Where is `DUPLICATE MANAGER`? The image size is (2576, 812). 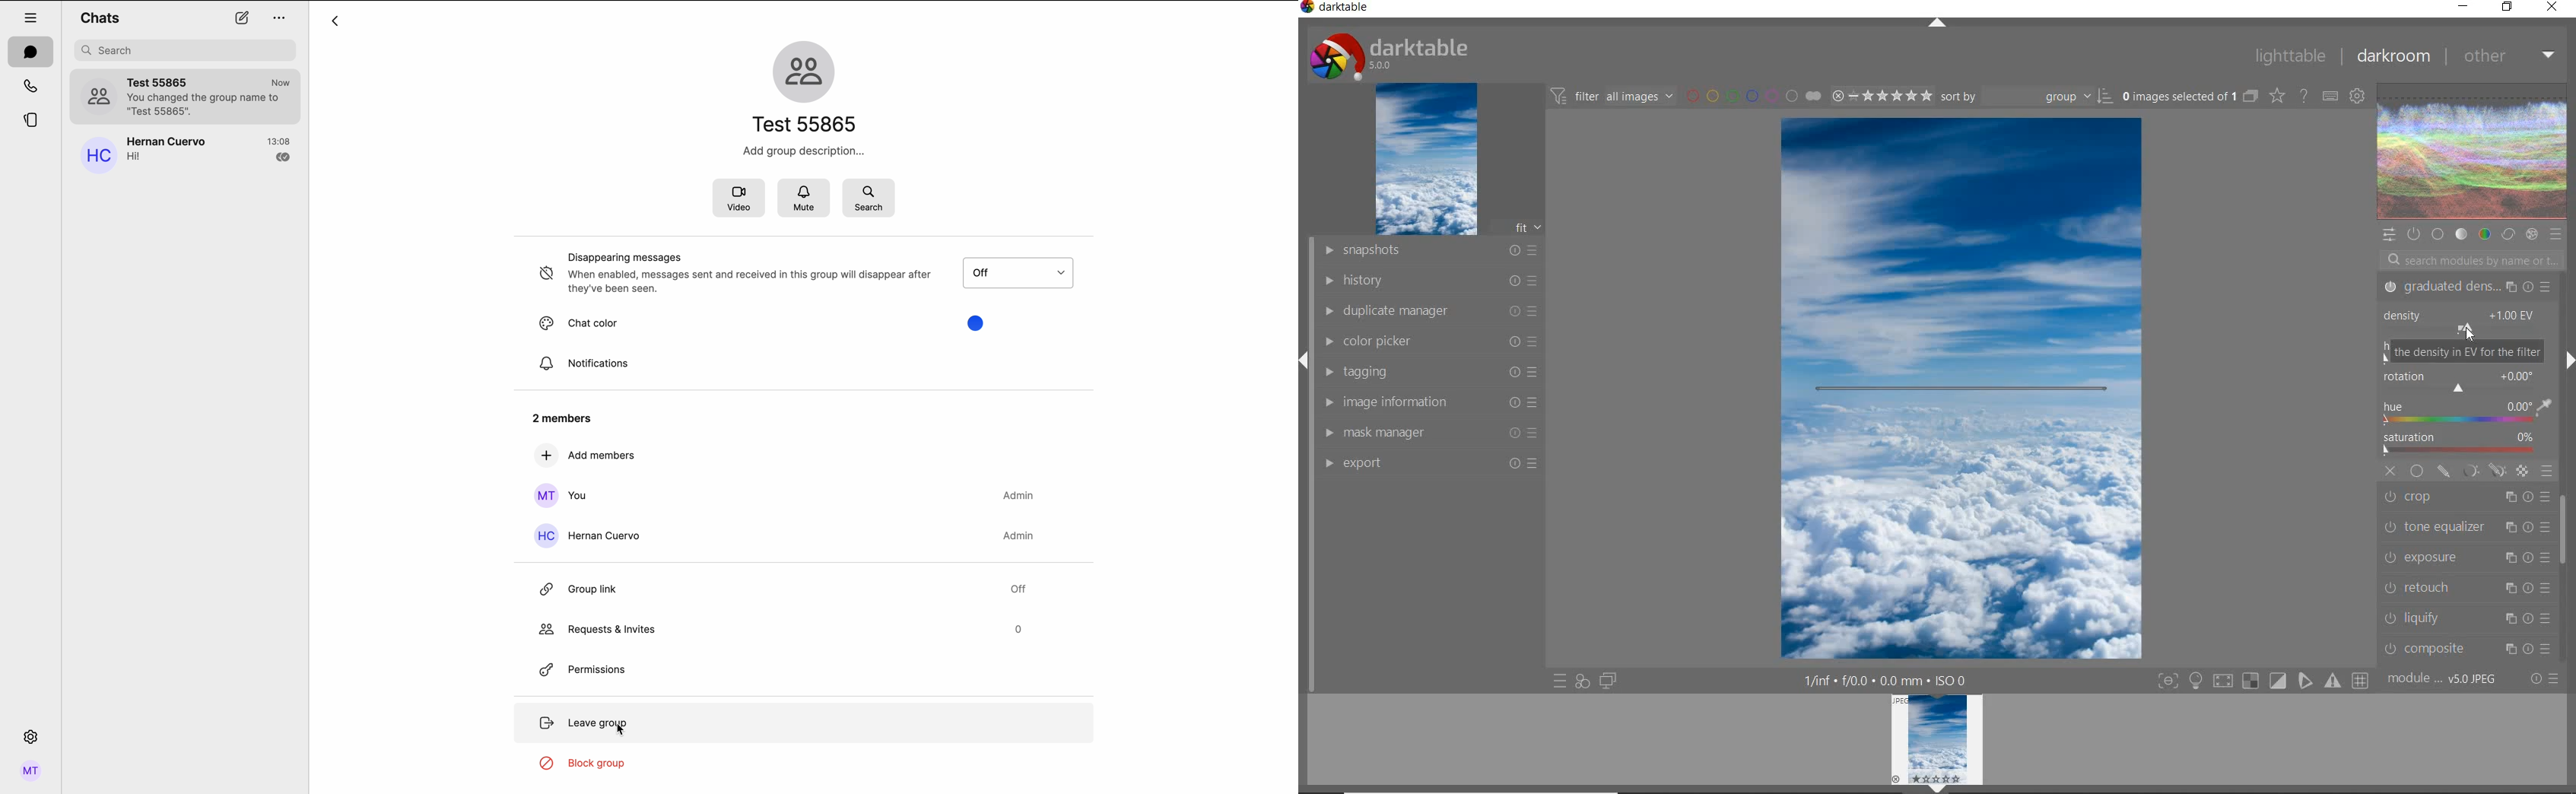 DUPLICATE MANAGER is located at coordinates (1428, 311).